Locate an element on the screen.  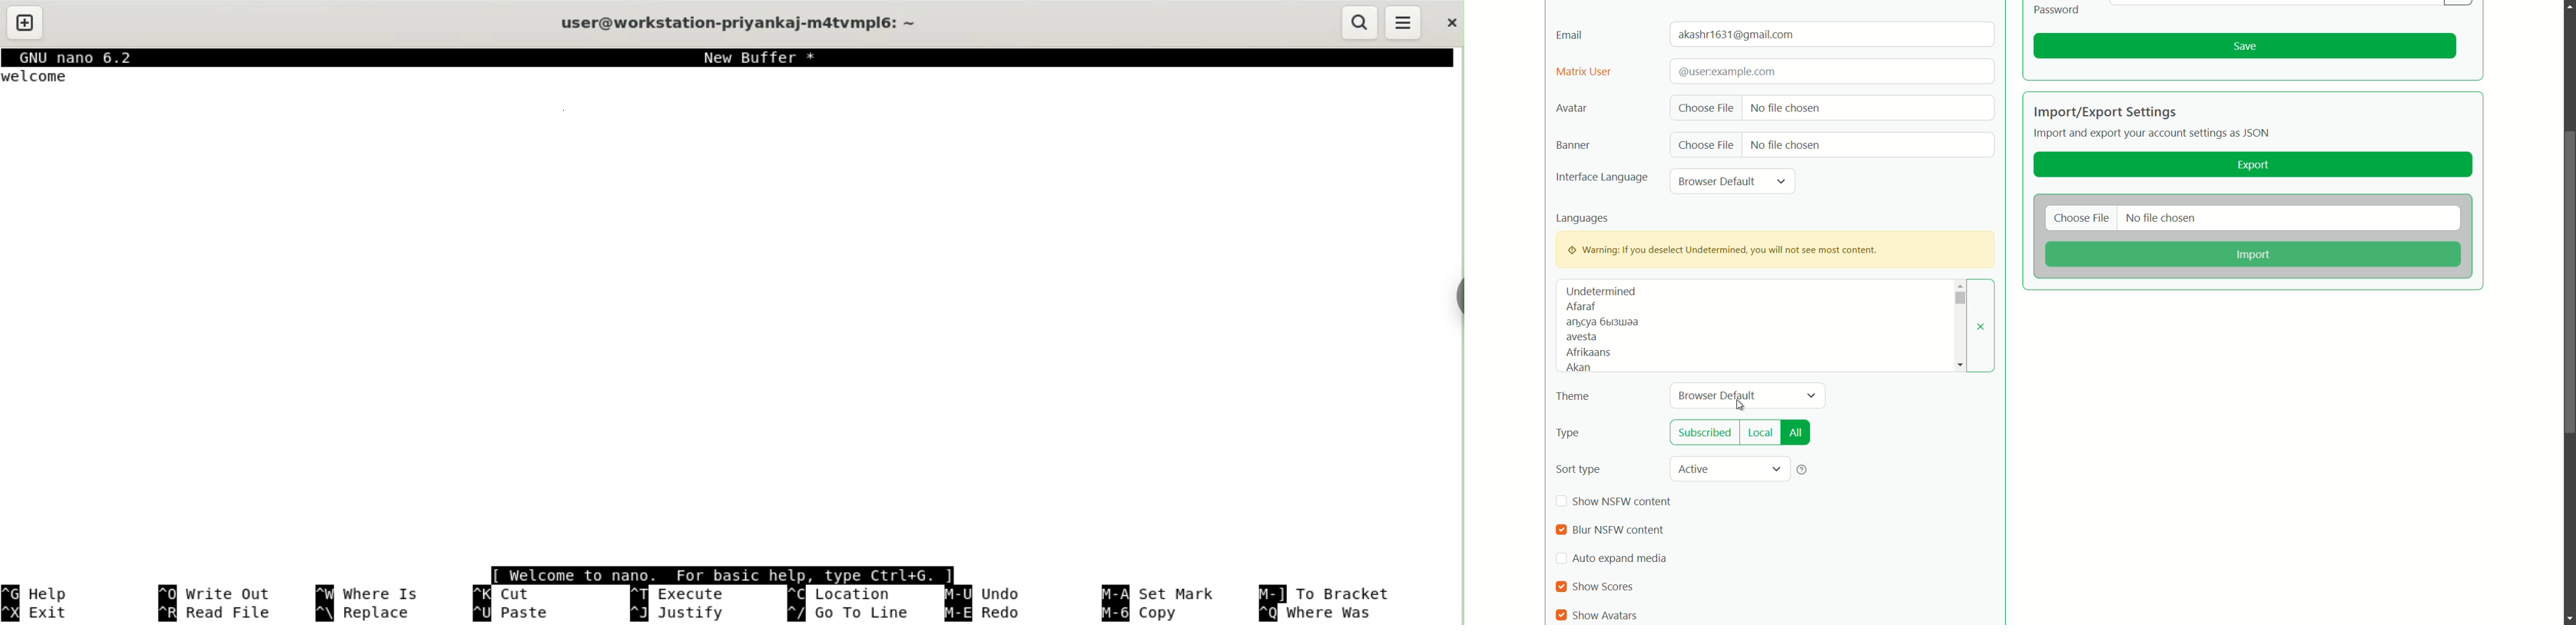
help is located at coordinates (1802, 469).